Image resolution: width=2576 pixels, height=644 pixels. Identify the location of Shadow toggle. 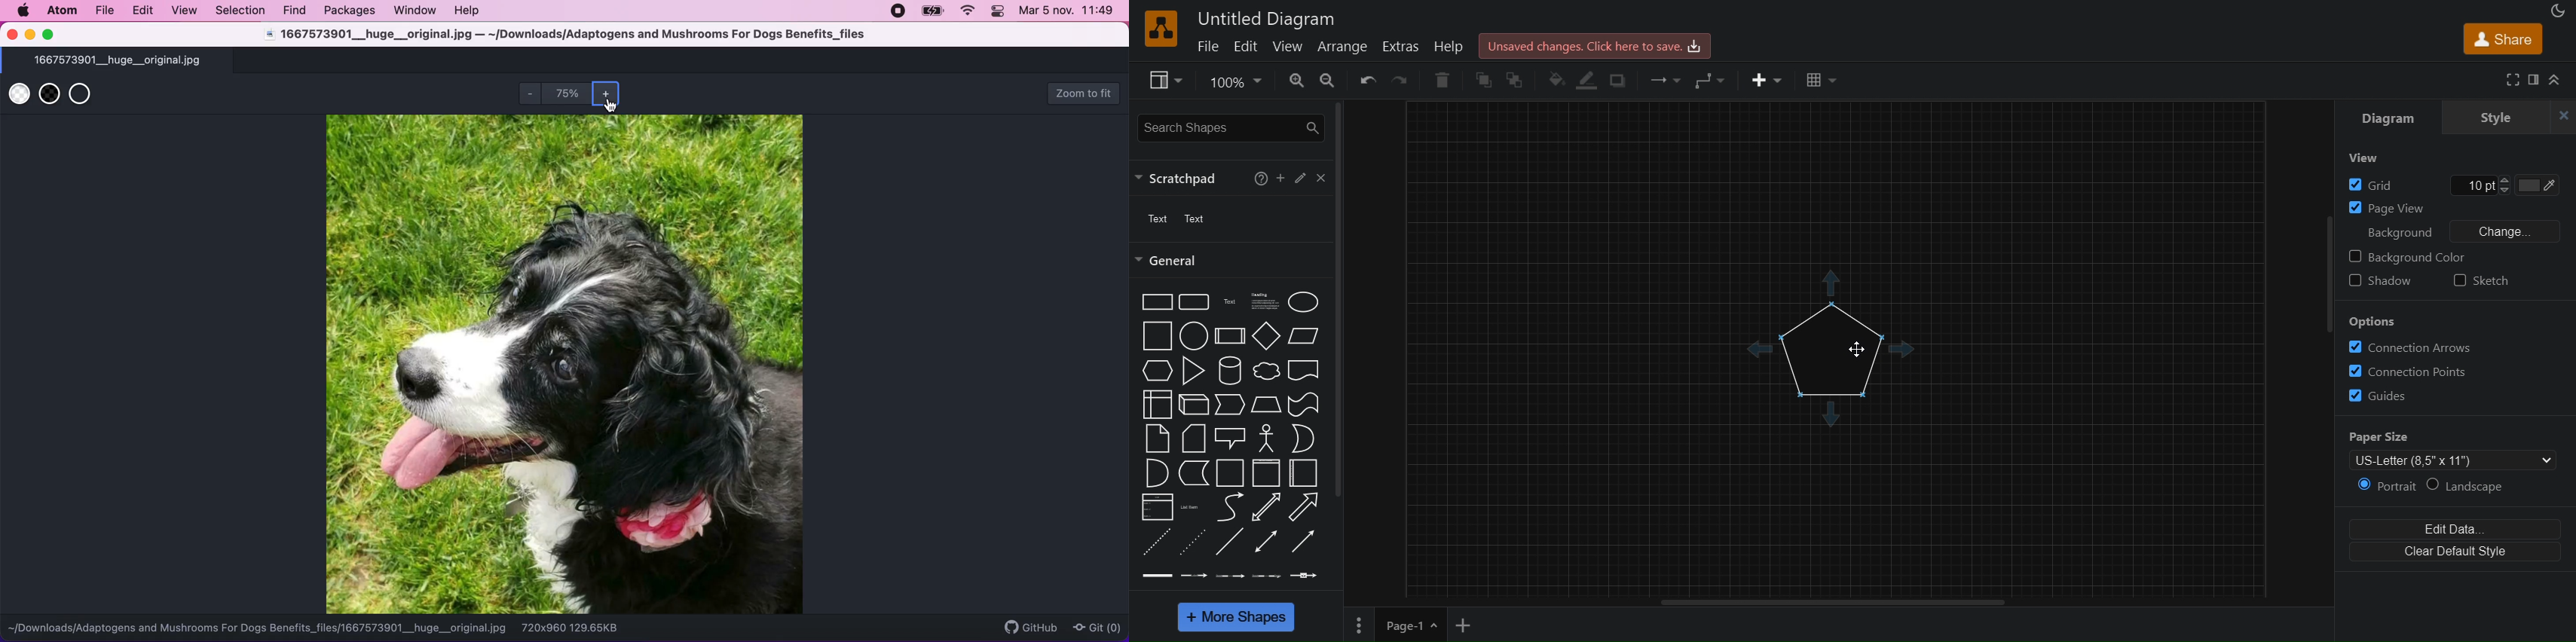
(2380, 280).